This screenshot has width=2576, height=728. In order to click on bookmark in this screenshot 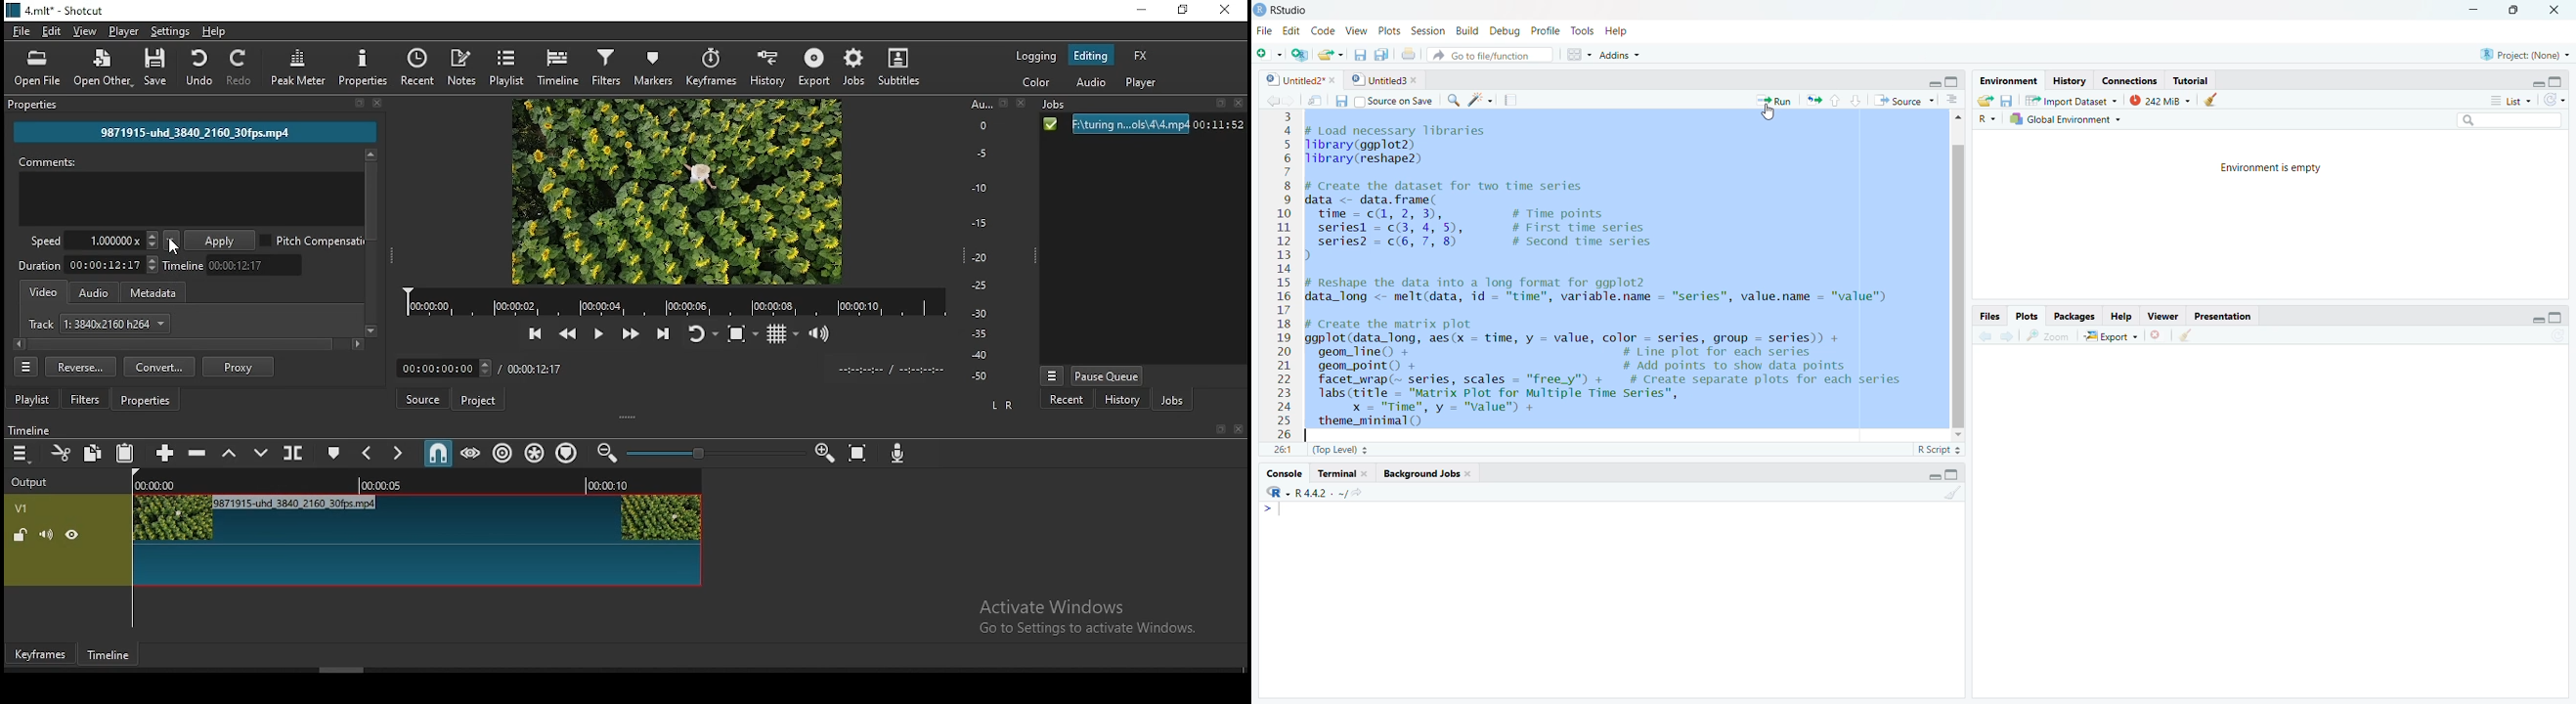, I will do `click(358, 104)`.